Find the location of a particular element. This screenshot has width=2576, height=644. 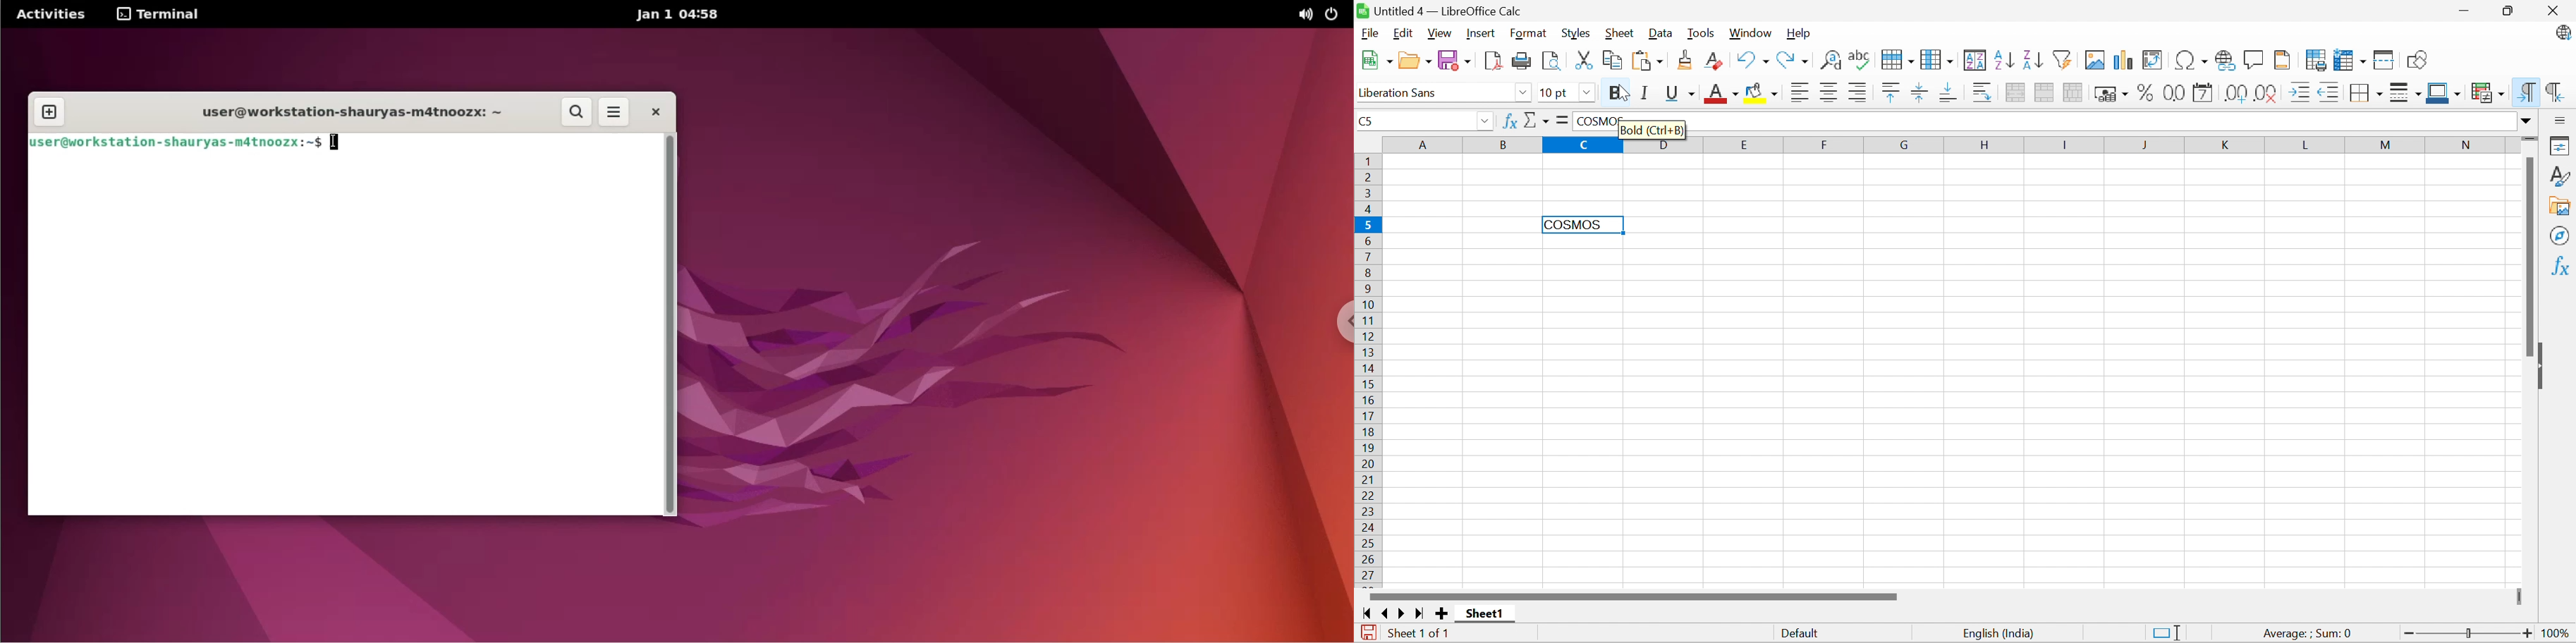

Open is located at coordinates (1414, 60).